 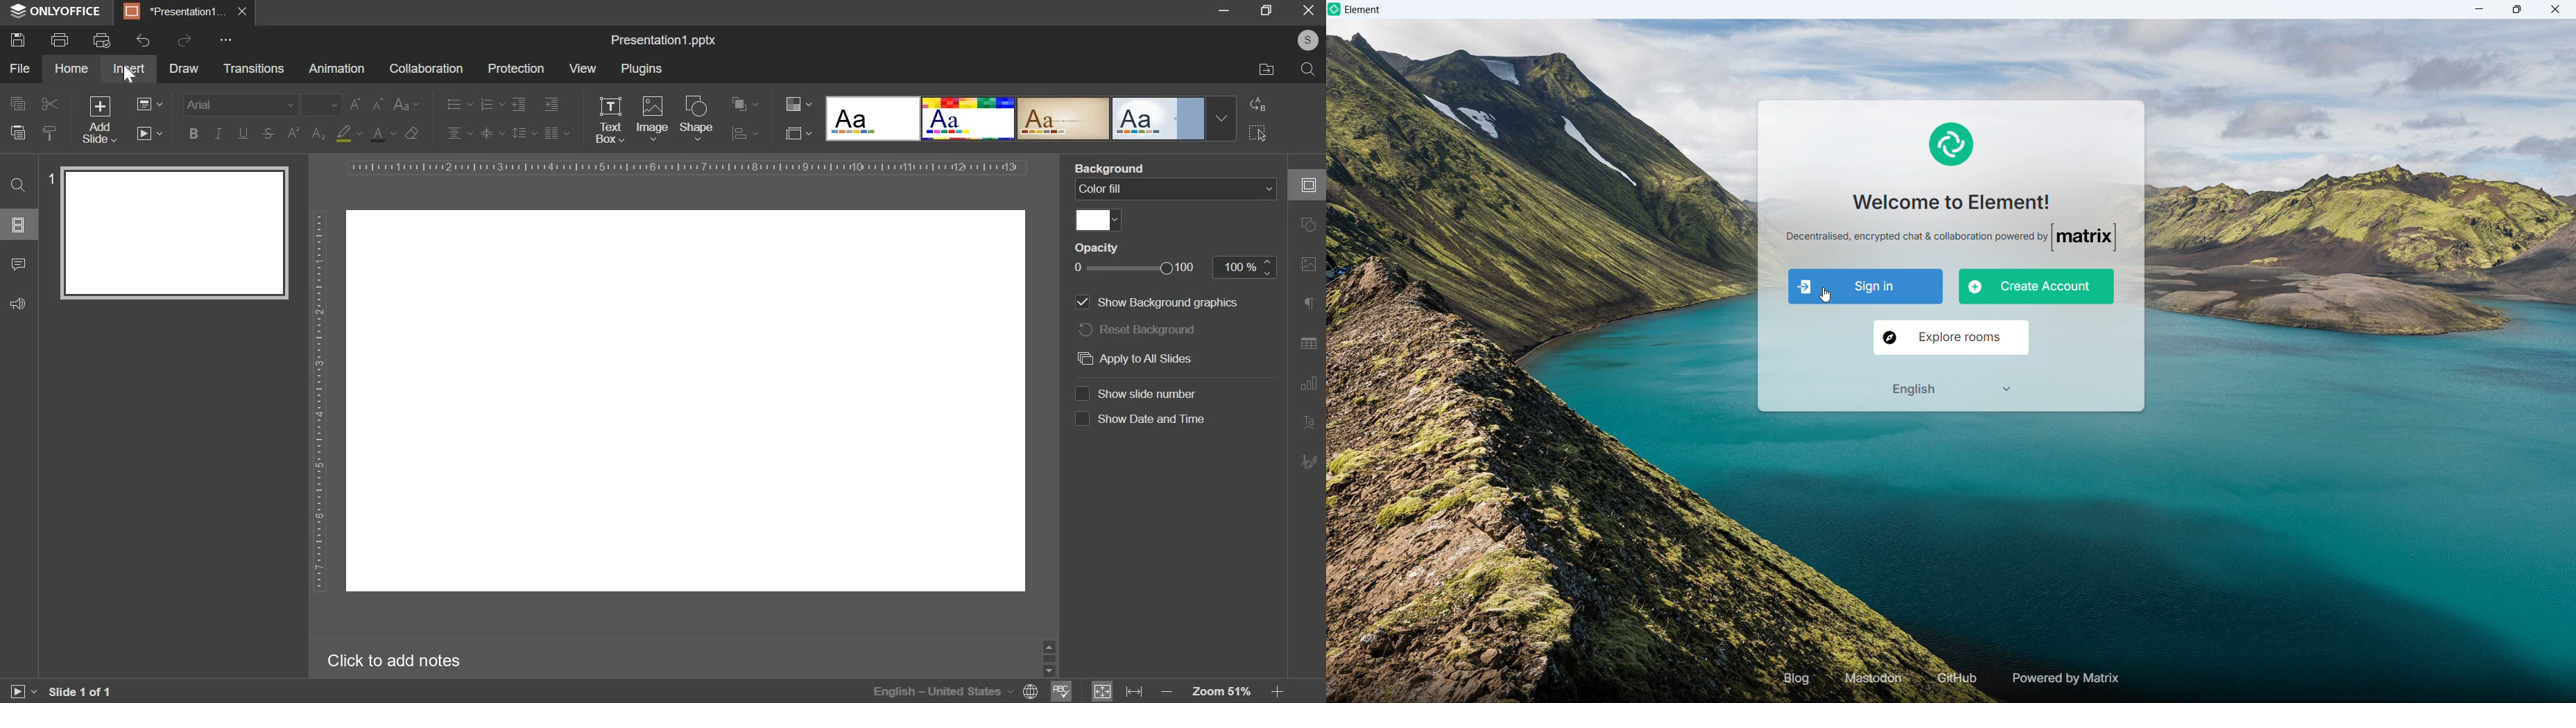 I want to click on paragraph settings, so click(x=1310, y=304).